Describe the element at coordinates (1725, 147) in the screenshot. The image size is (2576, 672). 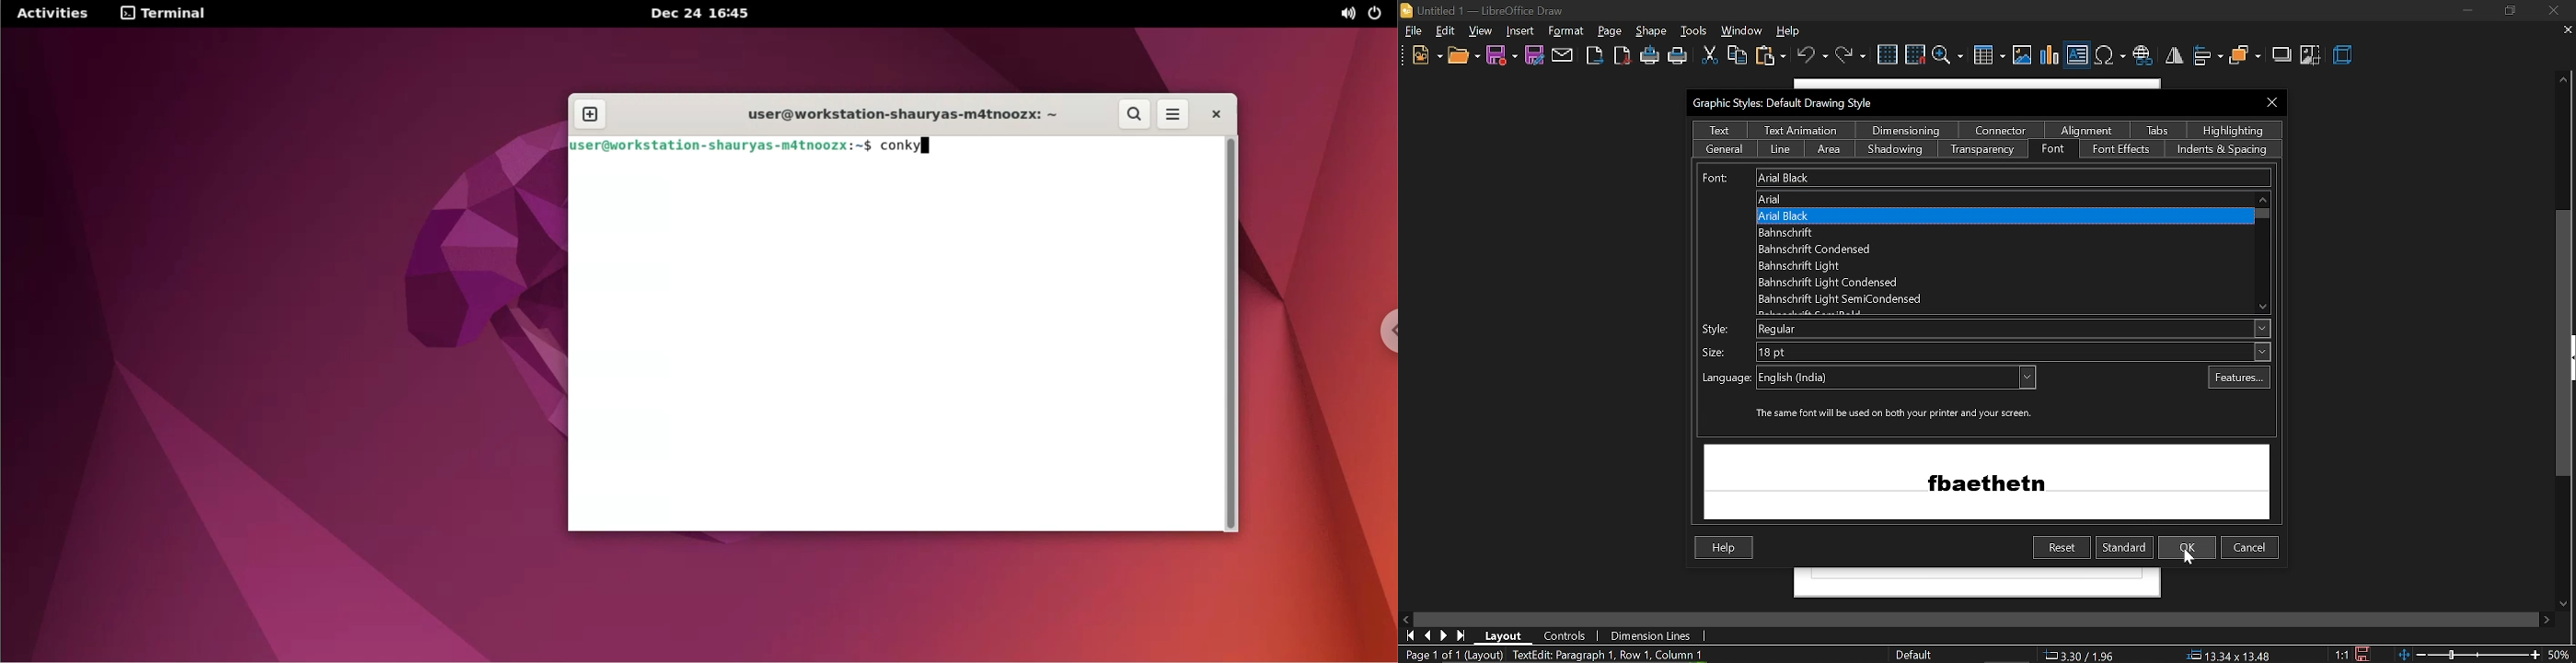
I see `general` at that location.